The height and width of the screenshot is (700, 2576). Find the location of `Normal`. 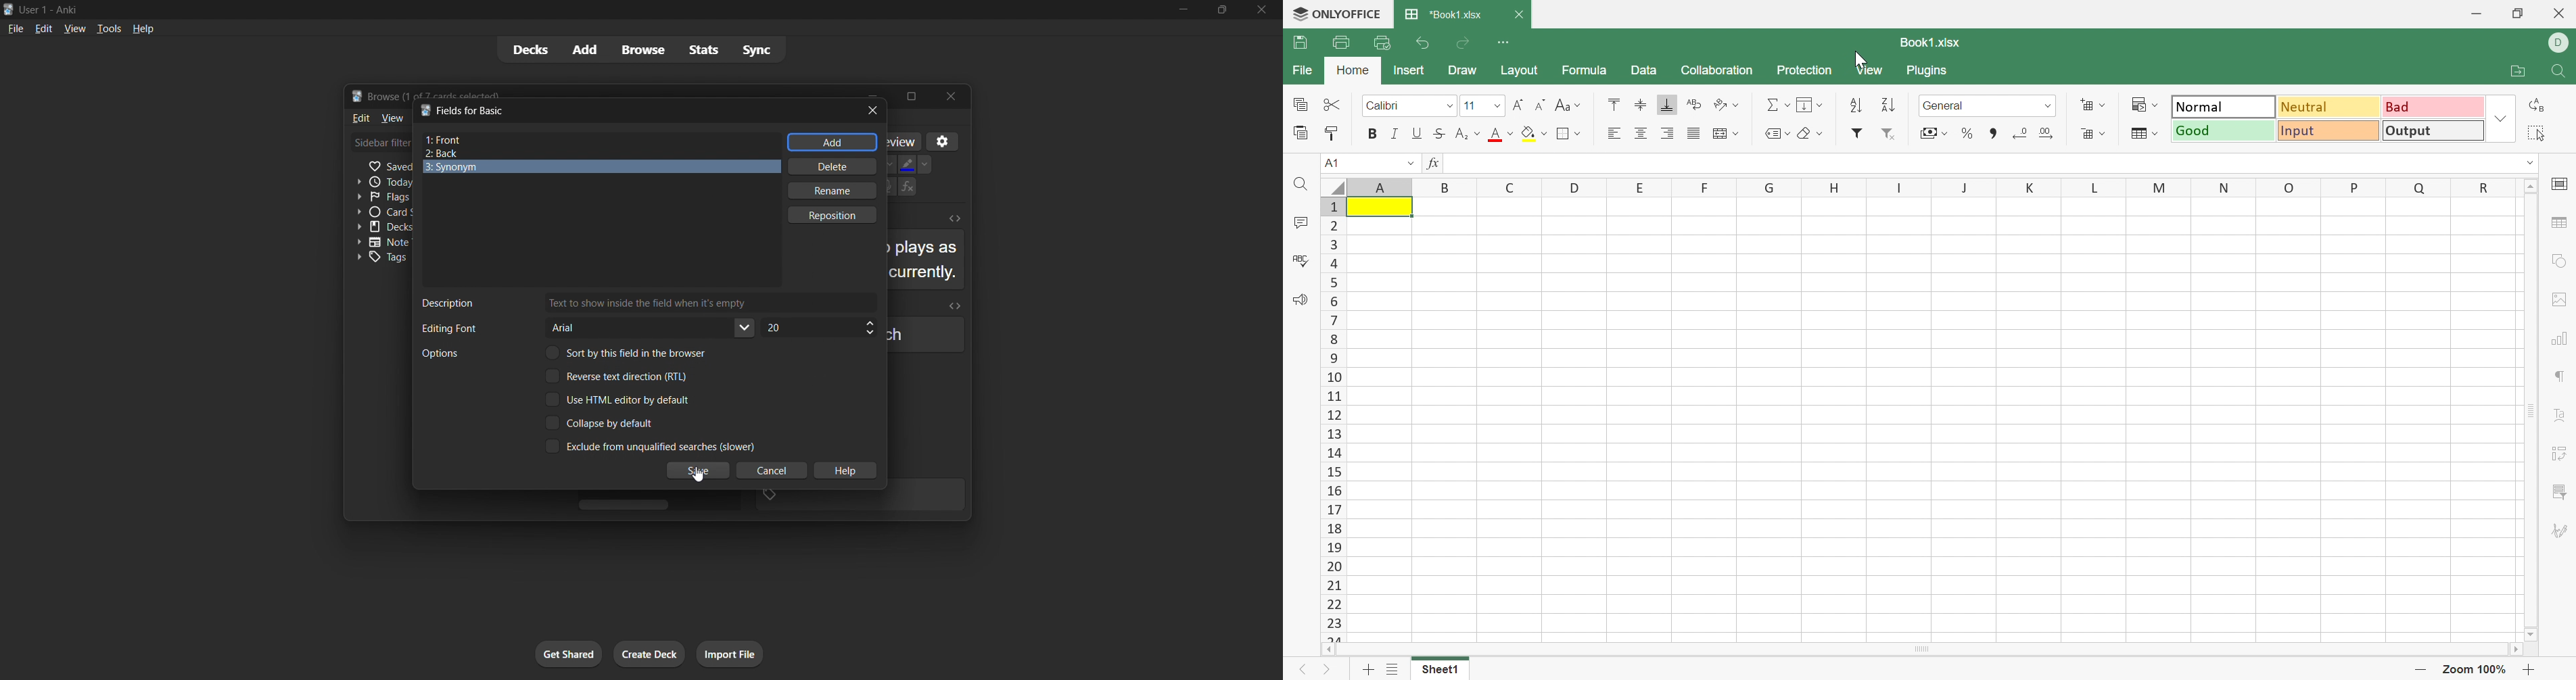

Normal is located at coordinates (2223, 105).